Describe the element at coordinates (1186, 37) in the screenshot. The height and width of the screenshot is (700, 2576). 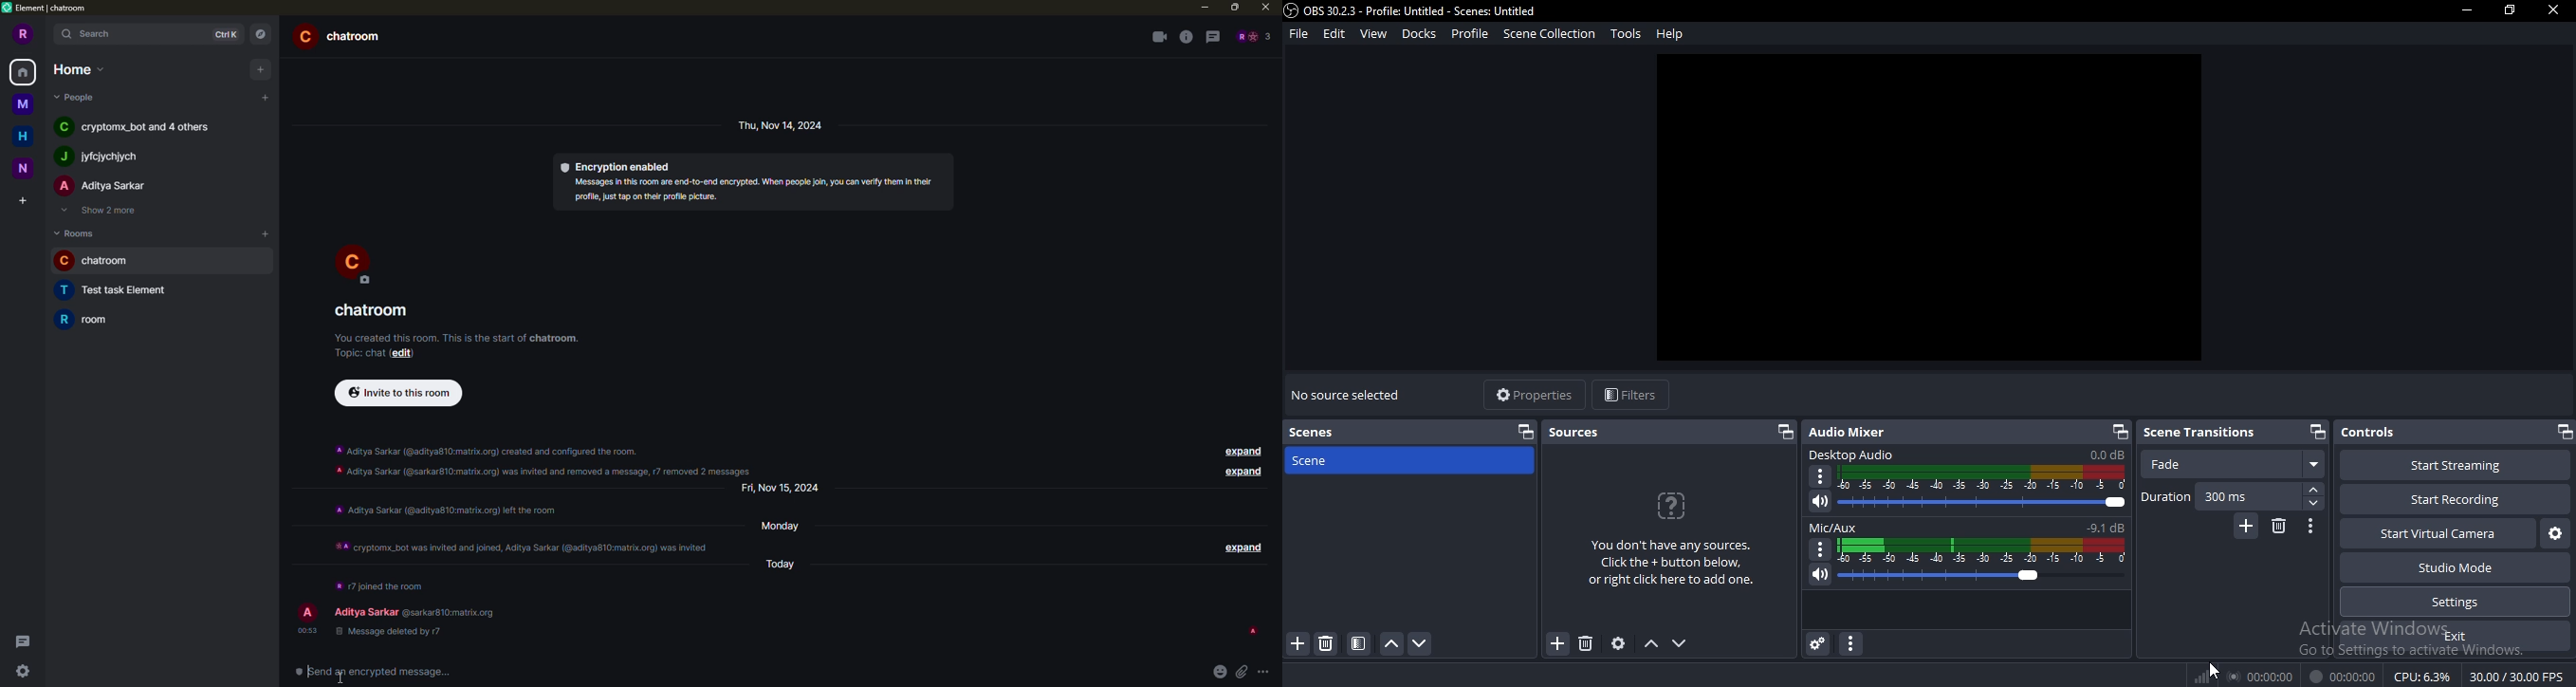
I see `info` at that location.